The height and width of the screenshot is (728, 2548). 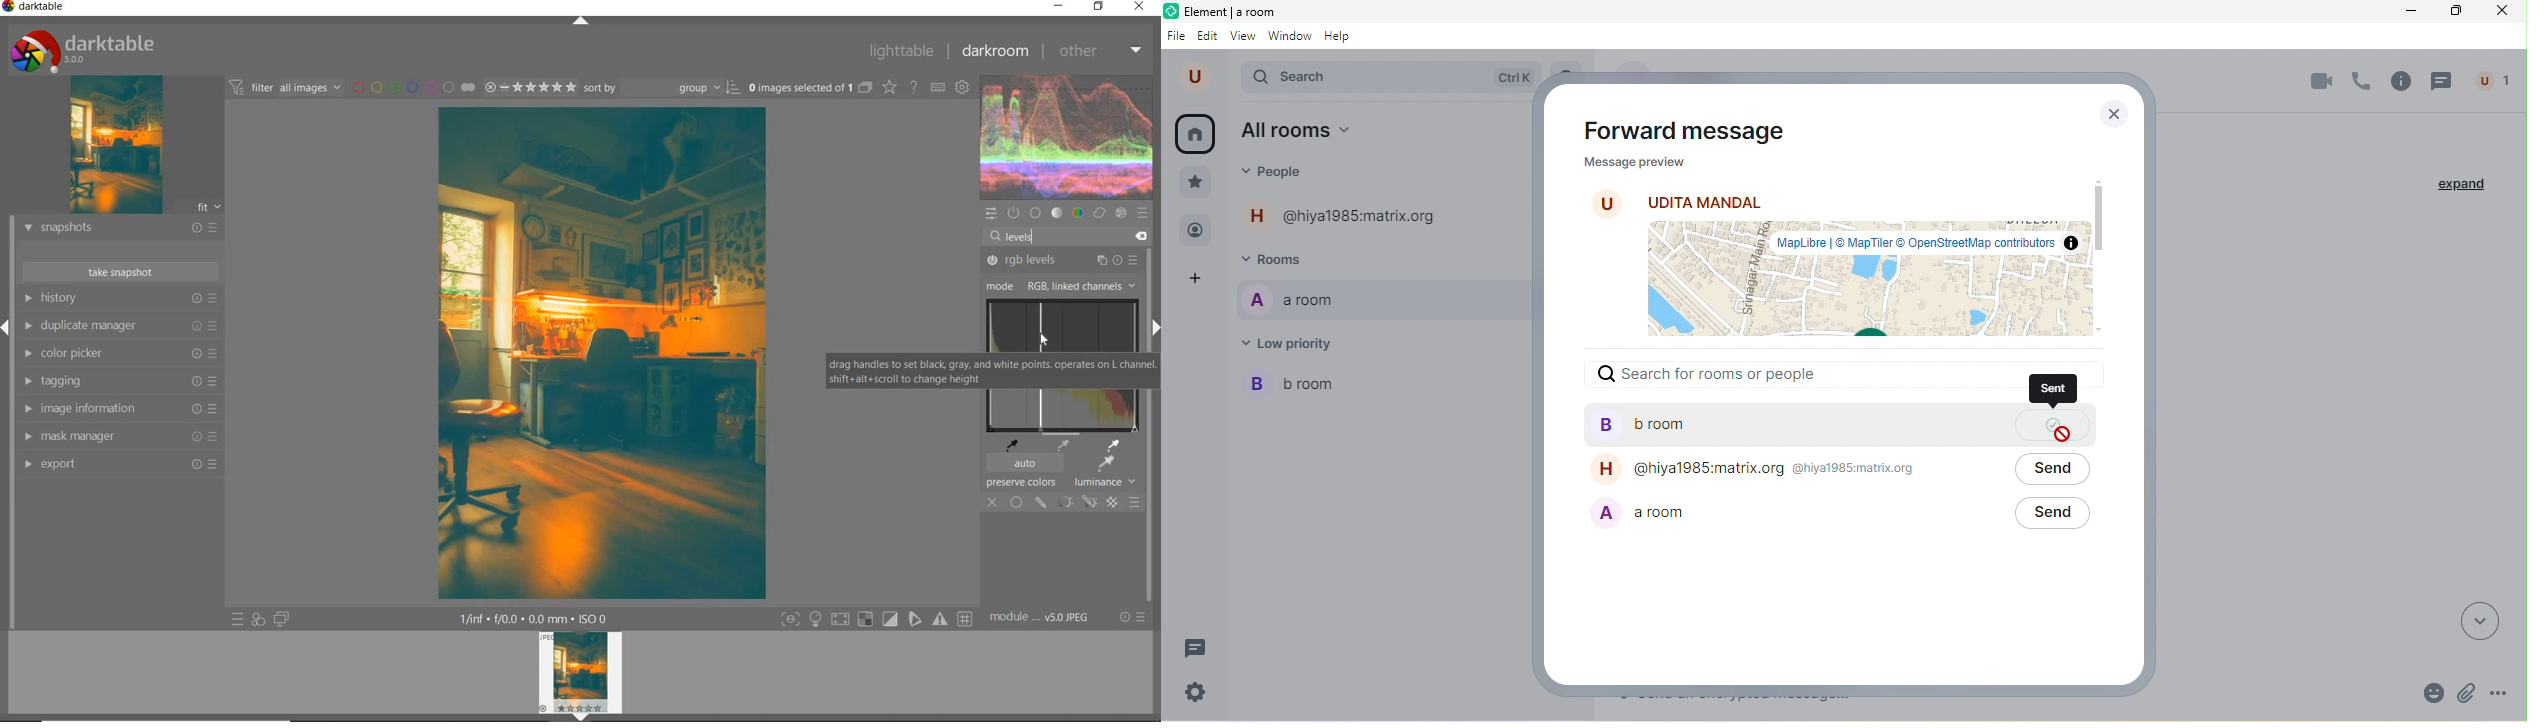 What do you see at coordinates (1209, 36) in the screenshot?
I see `edit` at bounding box center [1209, 36].